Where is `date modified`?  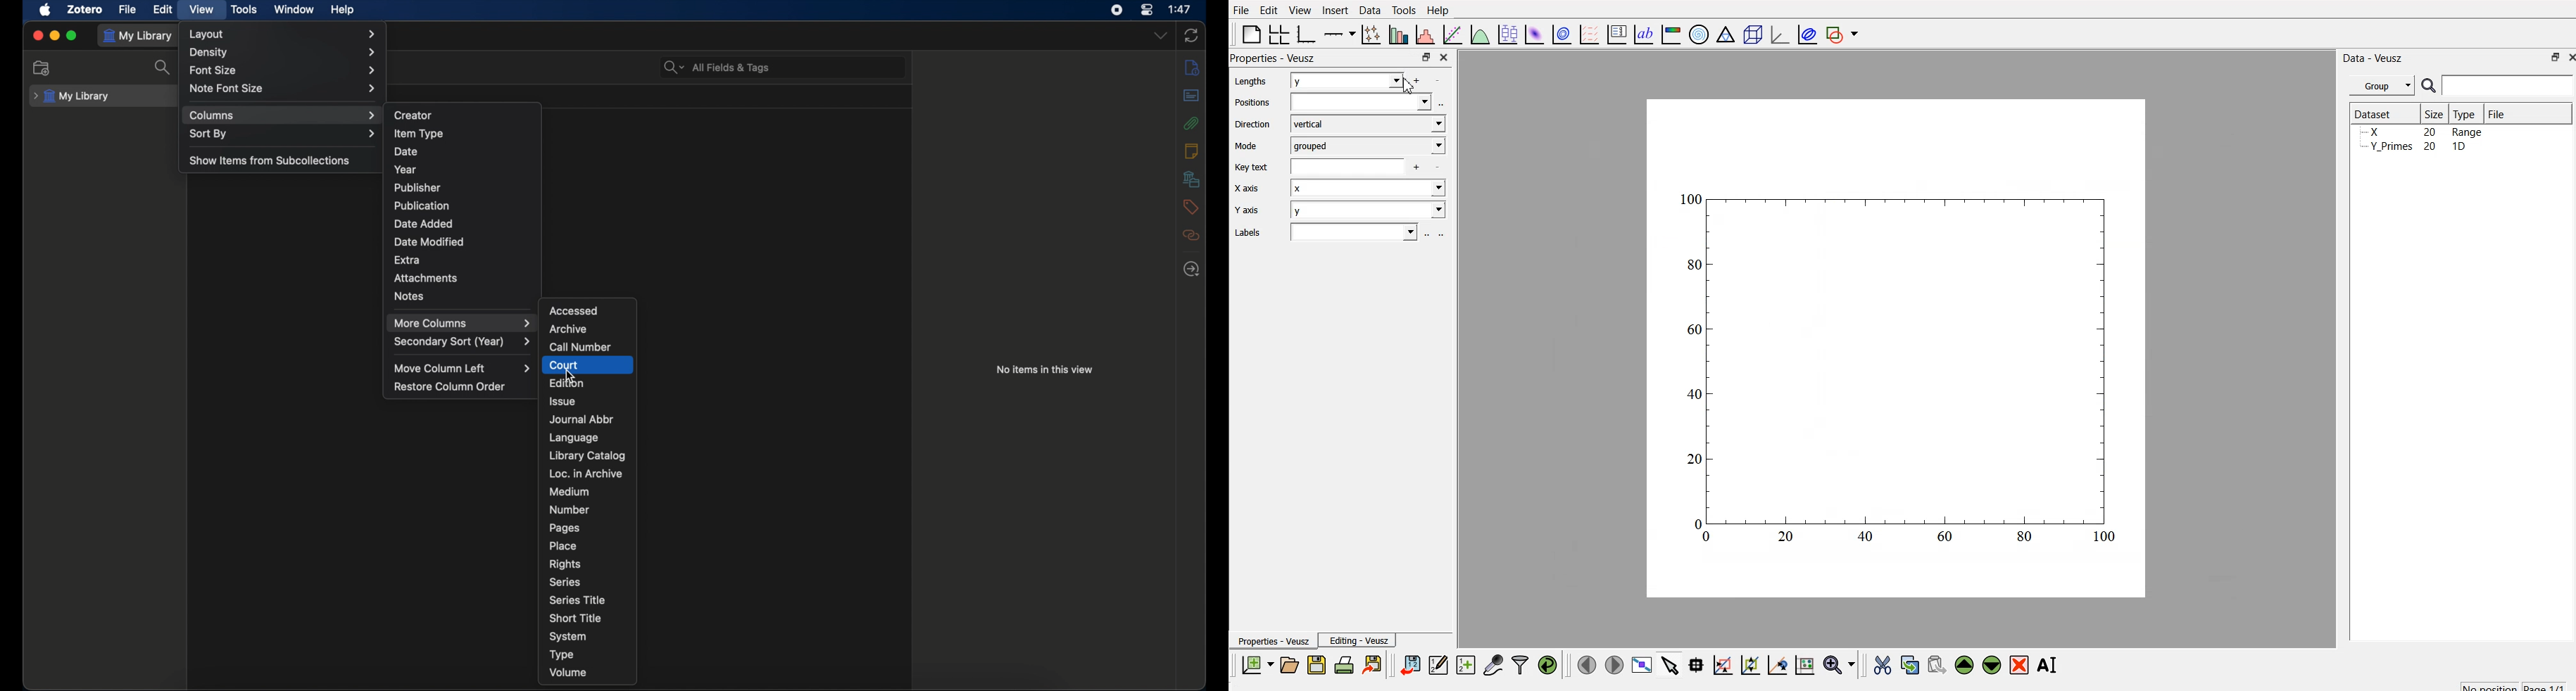
date modified is located at coordinates (431, 241).